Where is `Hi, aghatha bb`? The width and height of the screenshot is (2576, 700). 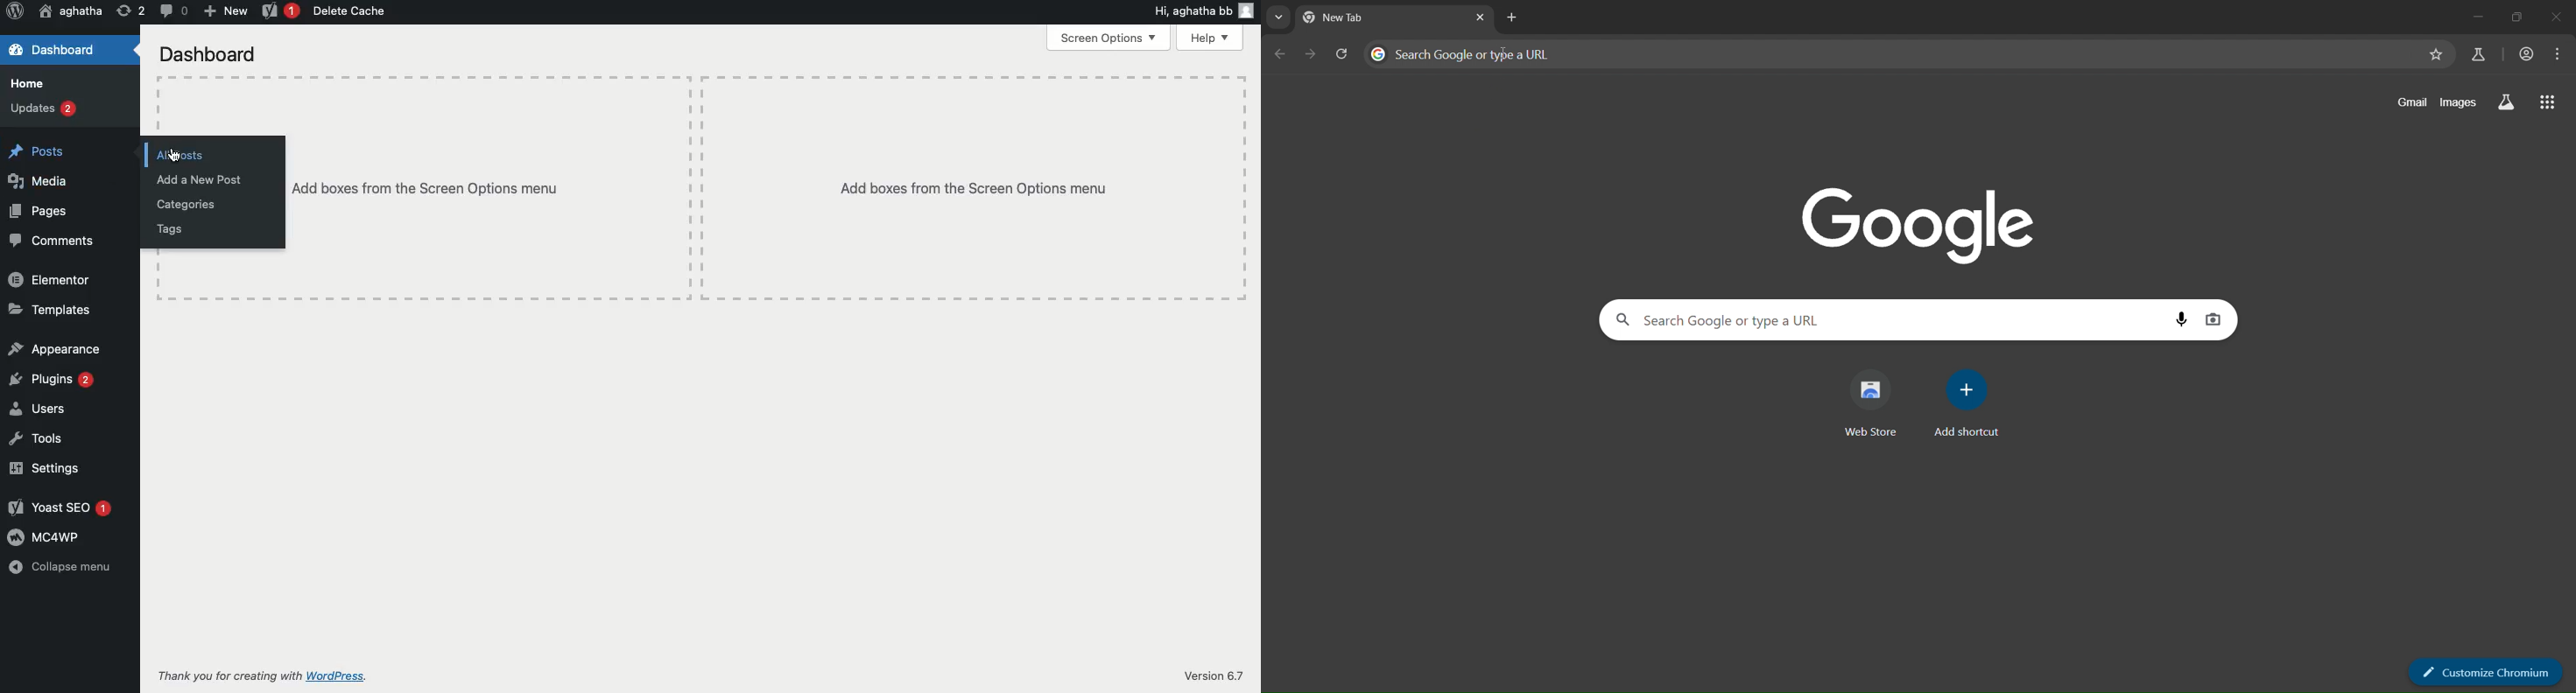
Hi, aghatha bb is located at coordinates (1190, 10).